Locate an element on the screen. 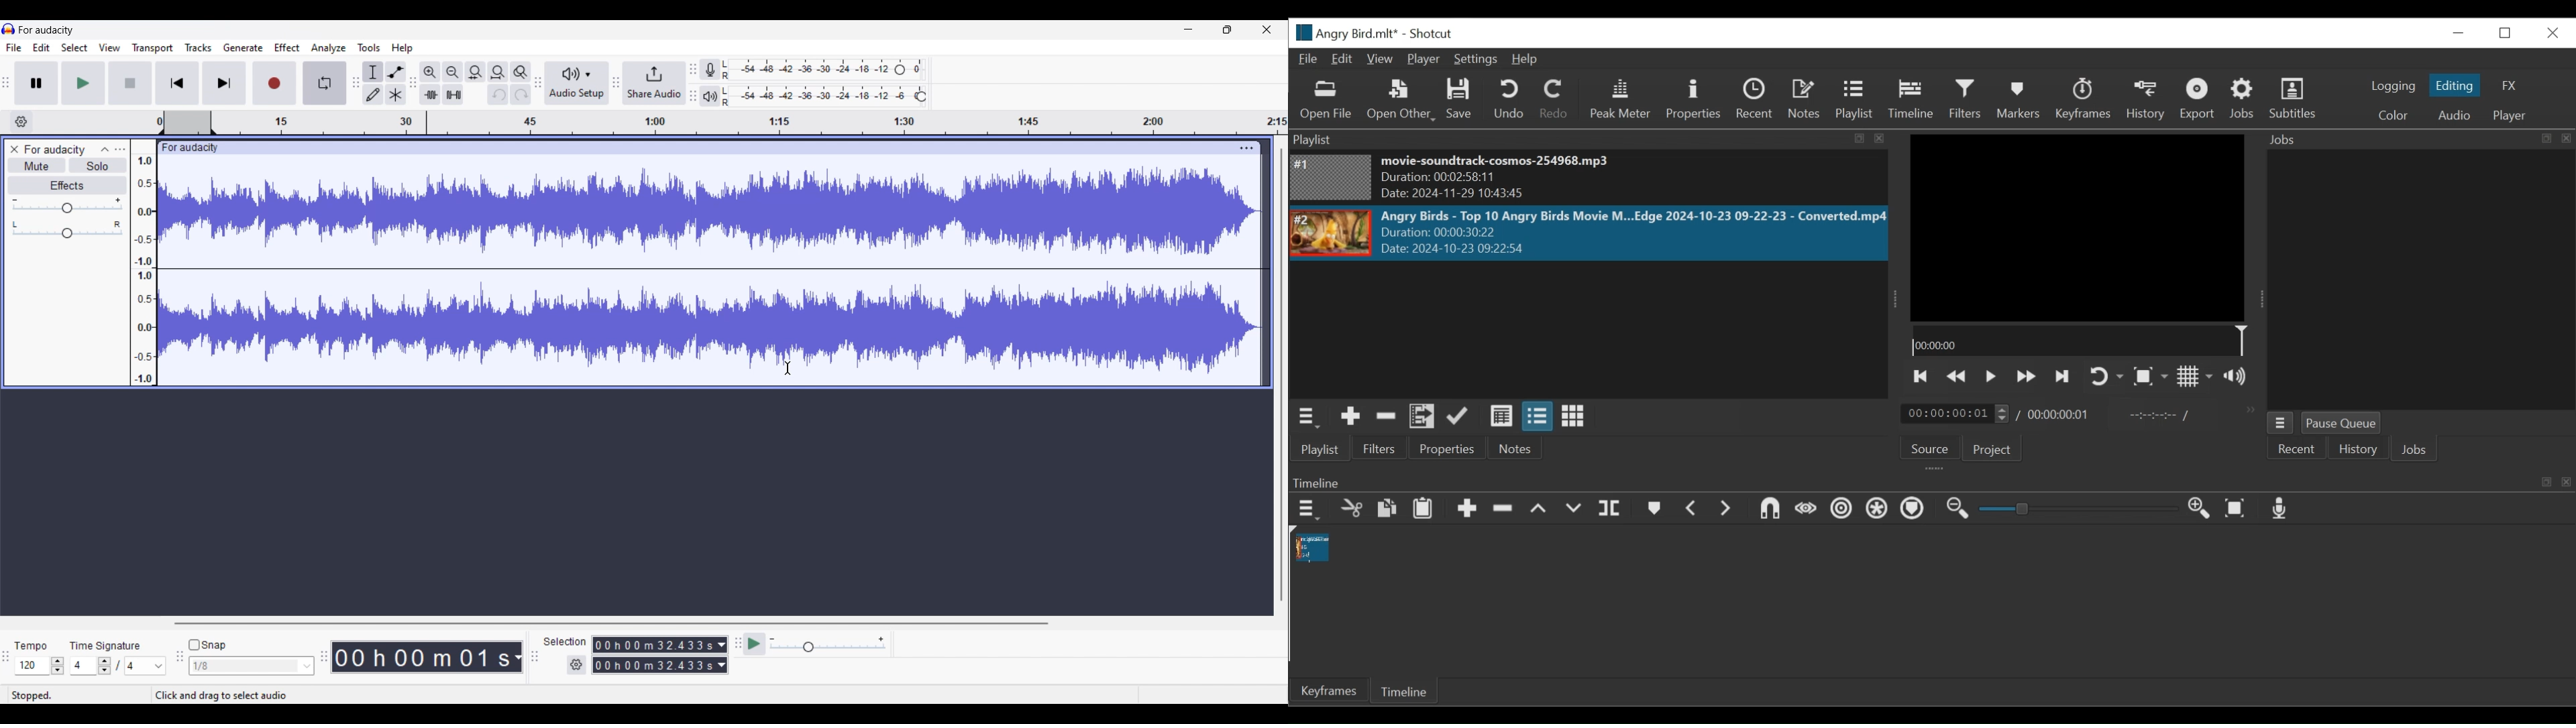 The width and height of the screenshot is (2576, 728). Fit selection to width is located at coordinates (476, 72).